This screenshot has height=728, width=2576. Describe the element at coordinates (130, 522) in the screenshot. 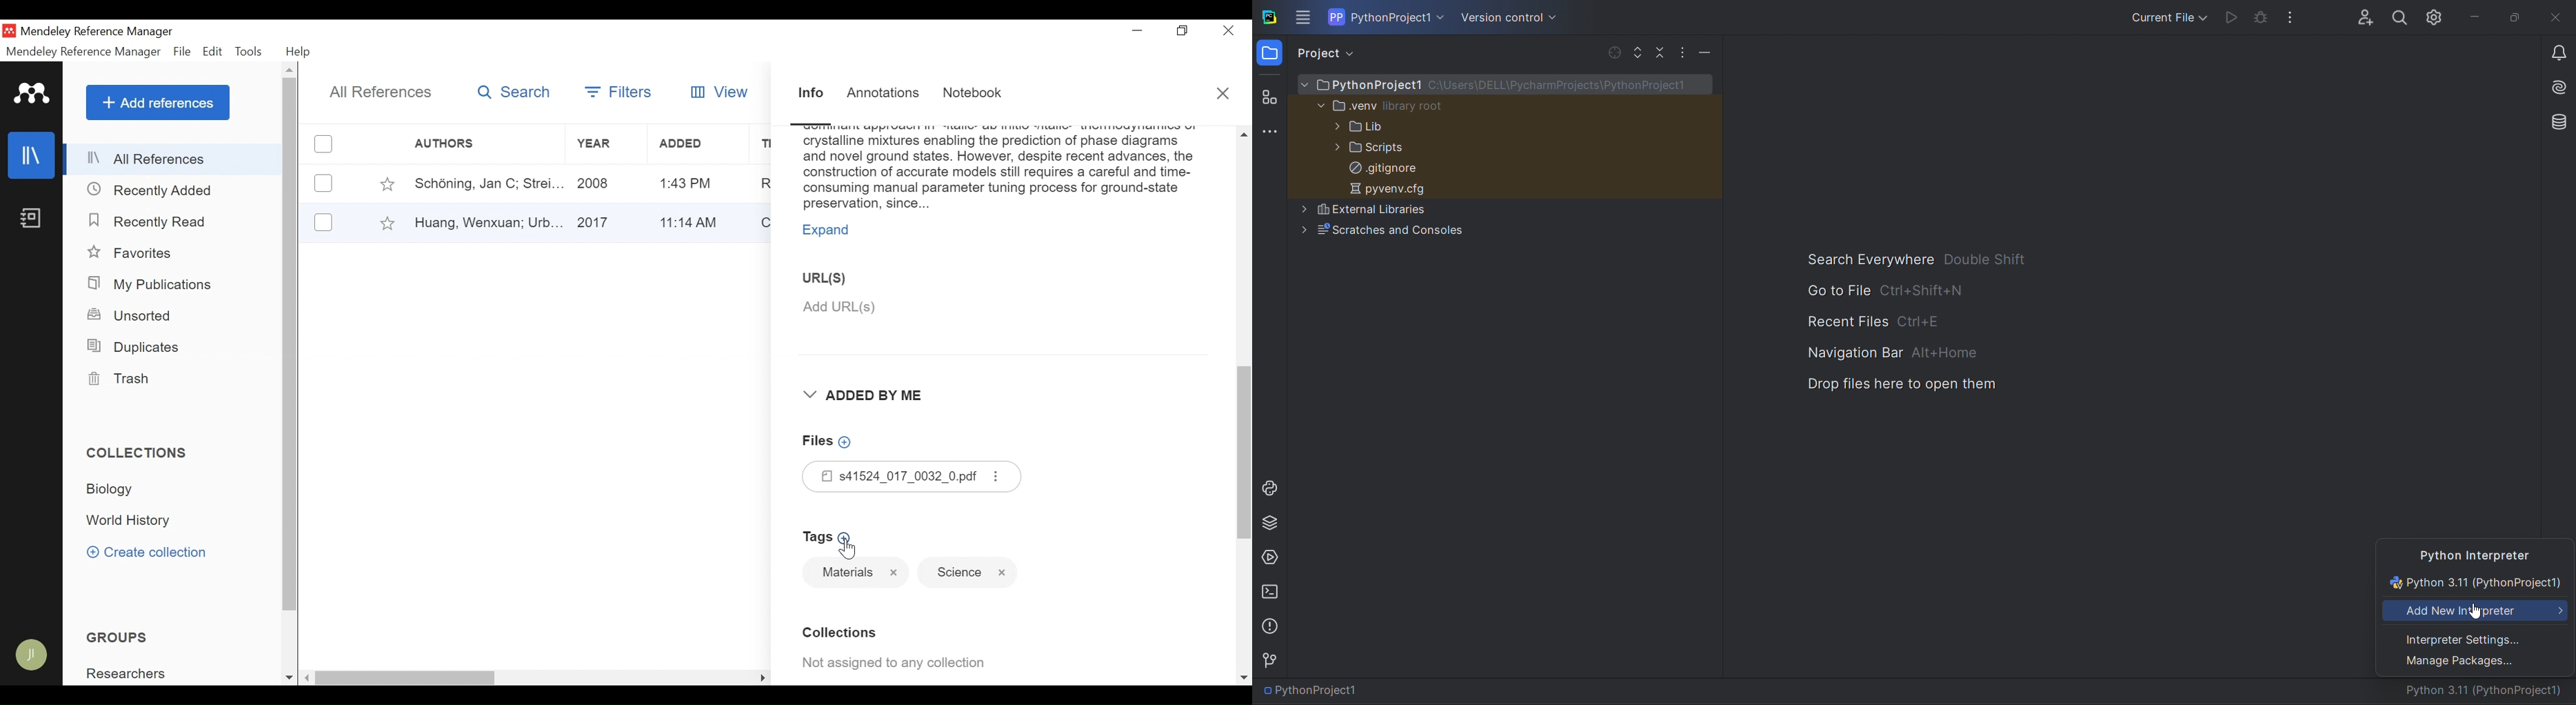

I see `Collection` at that location.